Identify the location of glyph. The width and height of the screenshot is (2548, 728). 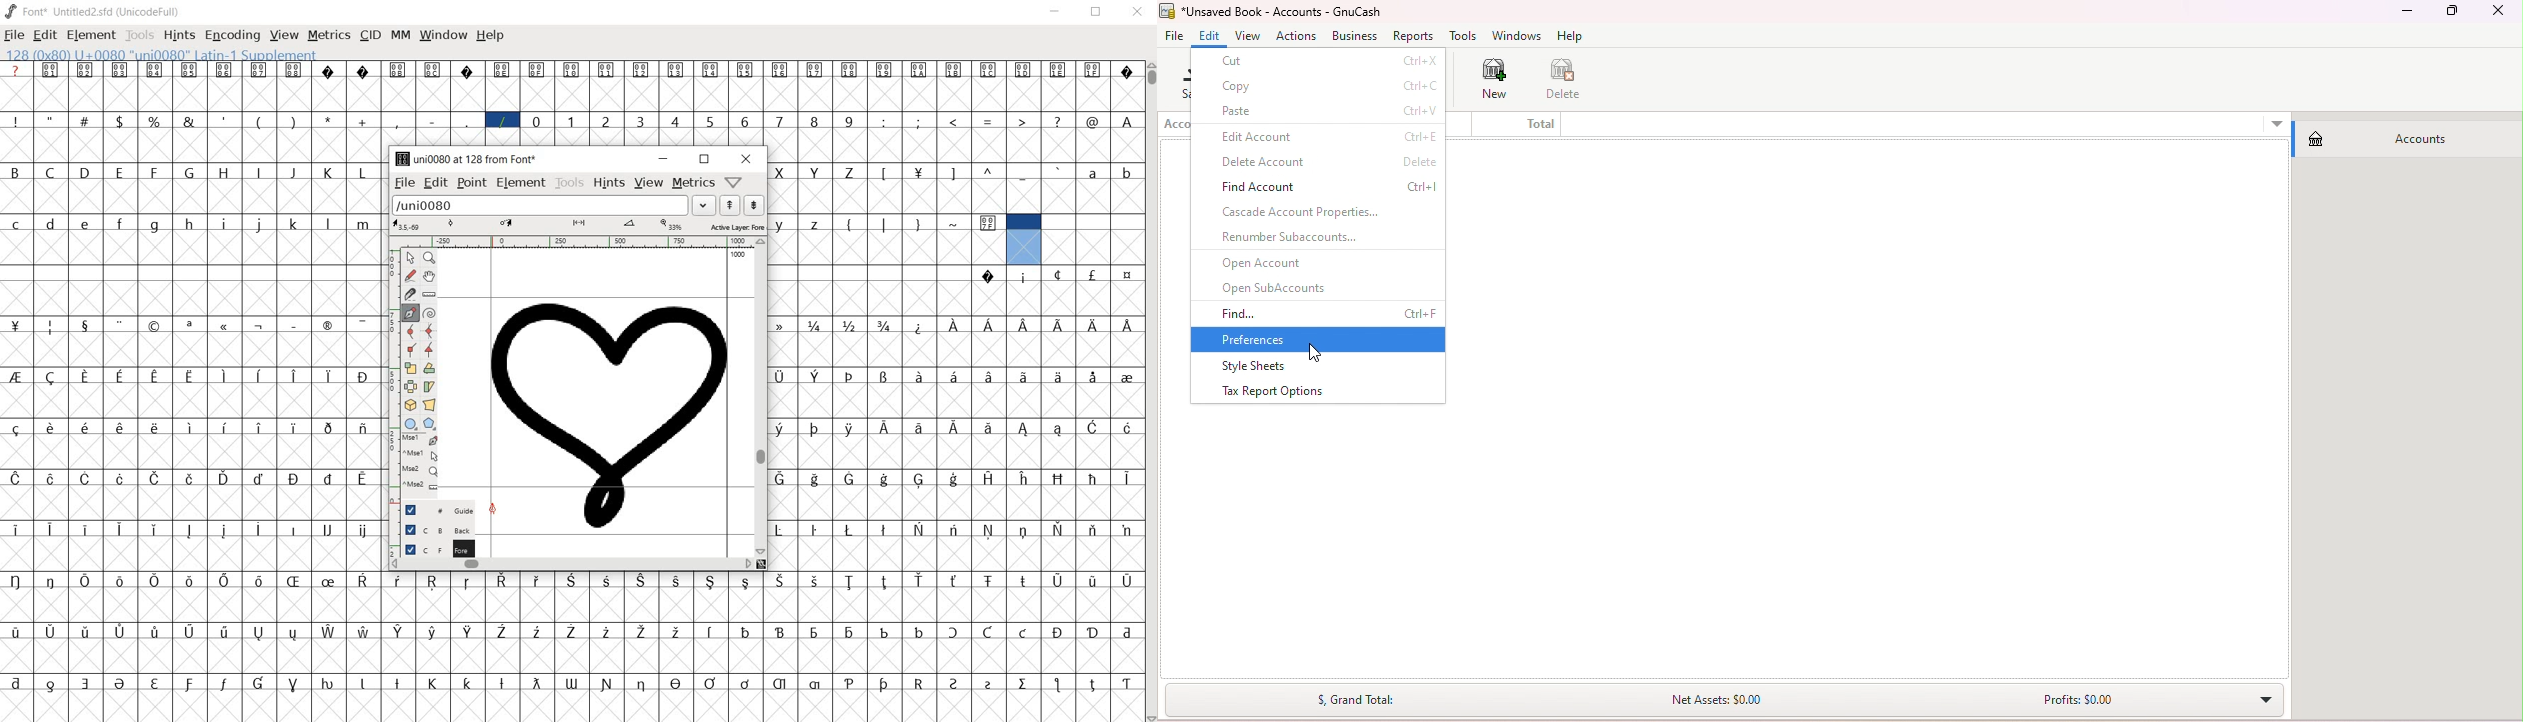
(189, 684).